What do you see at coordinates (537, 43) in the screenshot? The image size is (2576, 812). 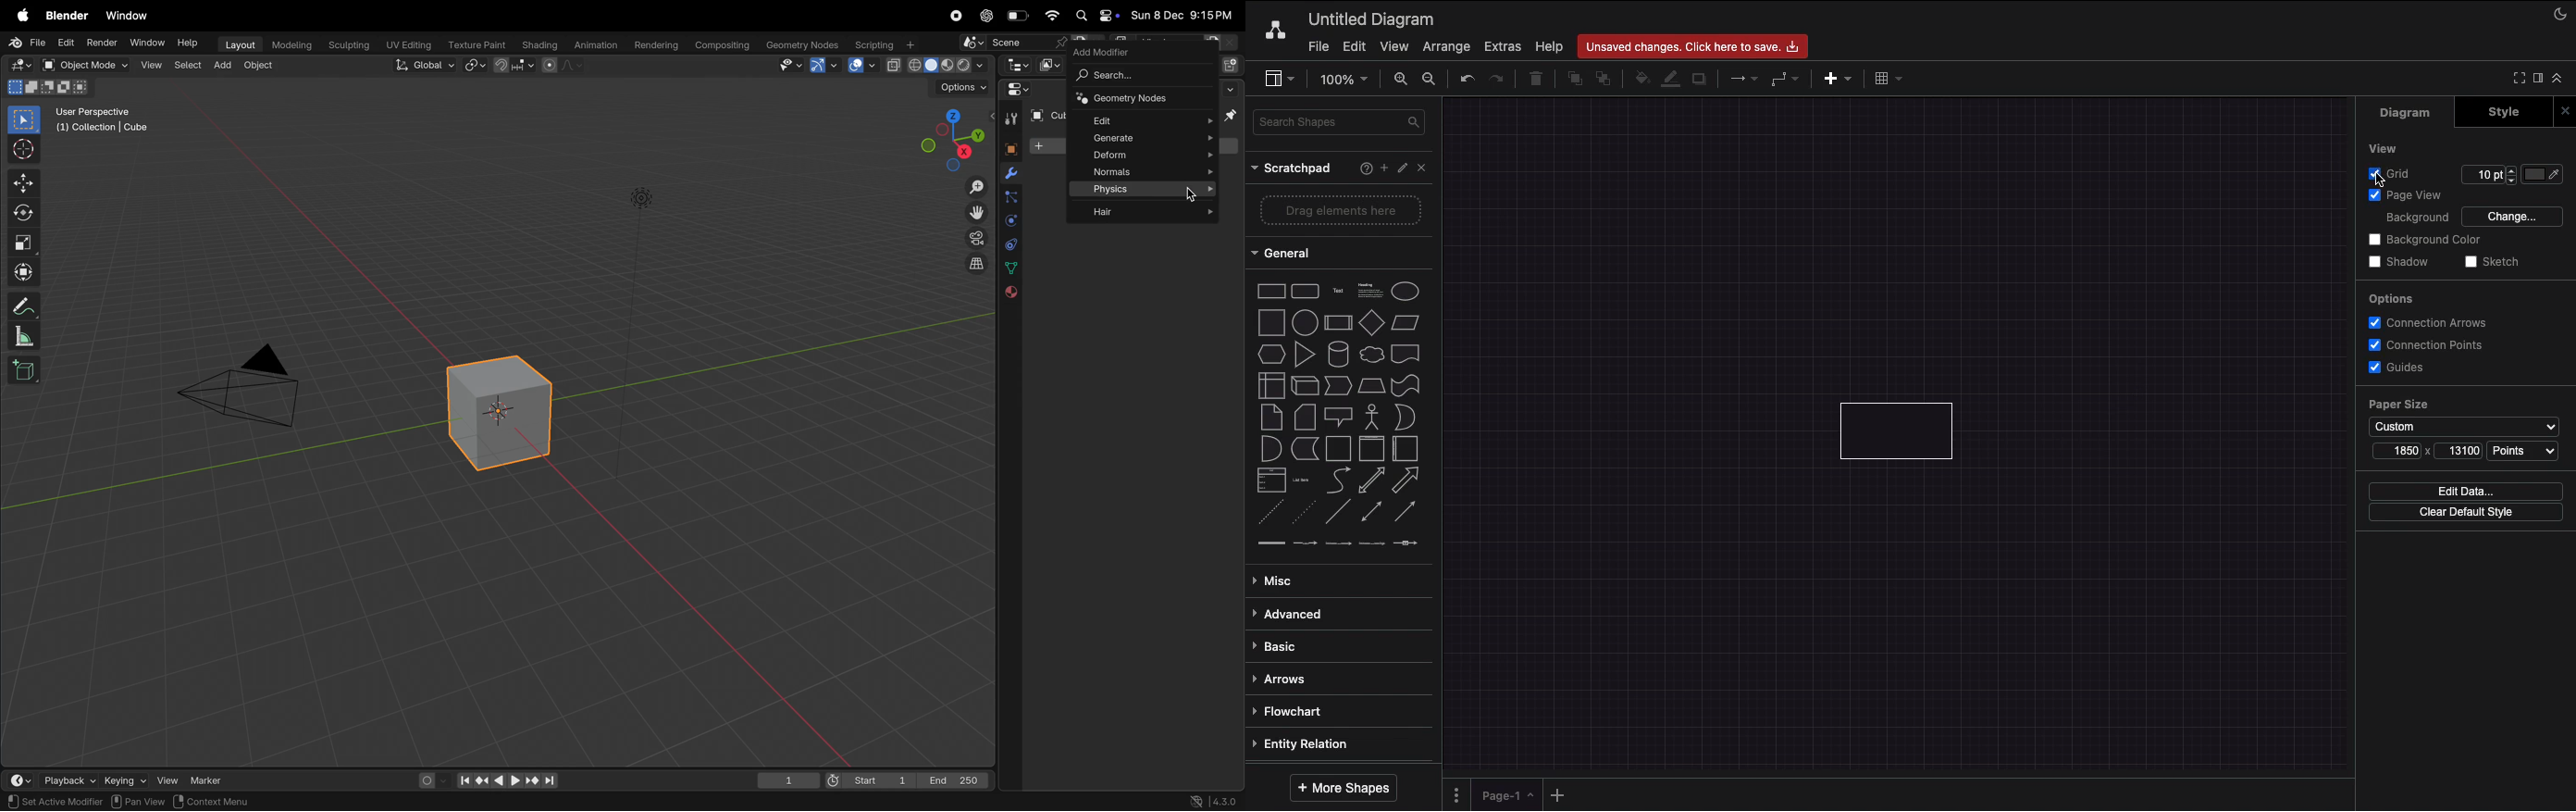 I see `shading` at bounding box center [537, 43].